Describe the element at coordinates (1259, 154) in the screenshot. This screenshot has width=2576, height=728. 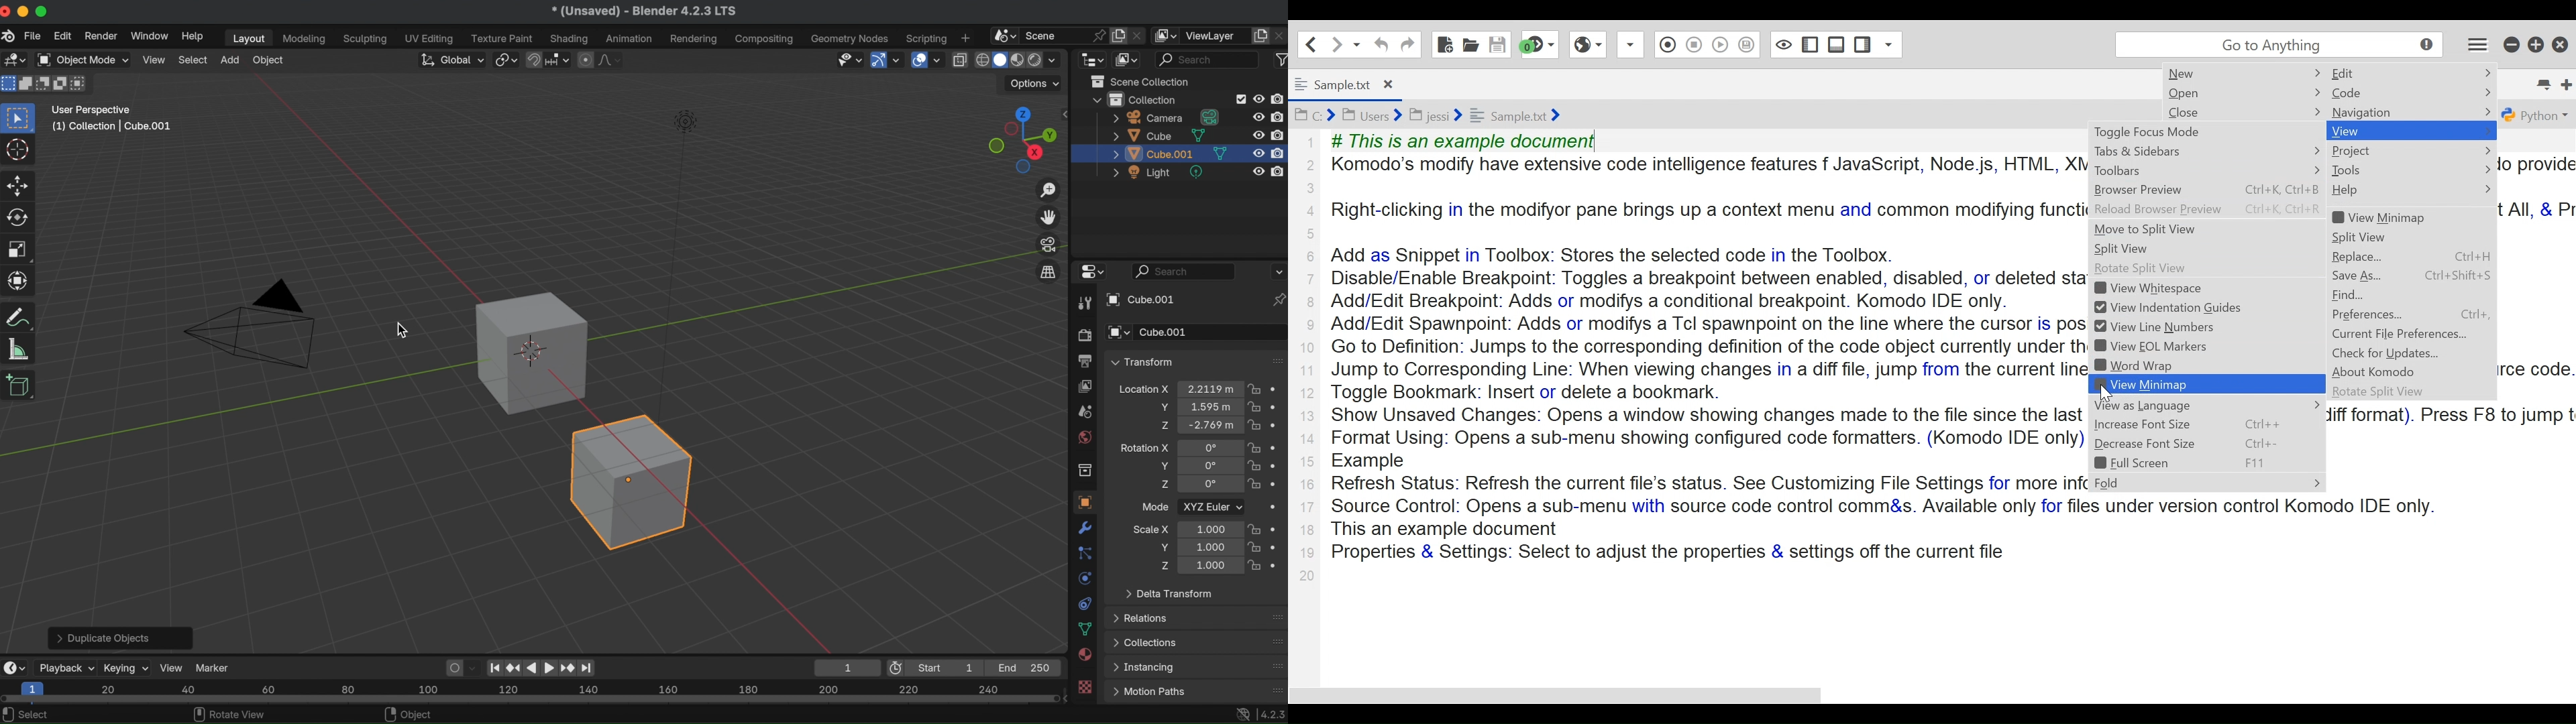
I see `hide in viewport` at that location.